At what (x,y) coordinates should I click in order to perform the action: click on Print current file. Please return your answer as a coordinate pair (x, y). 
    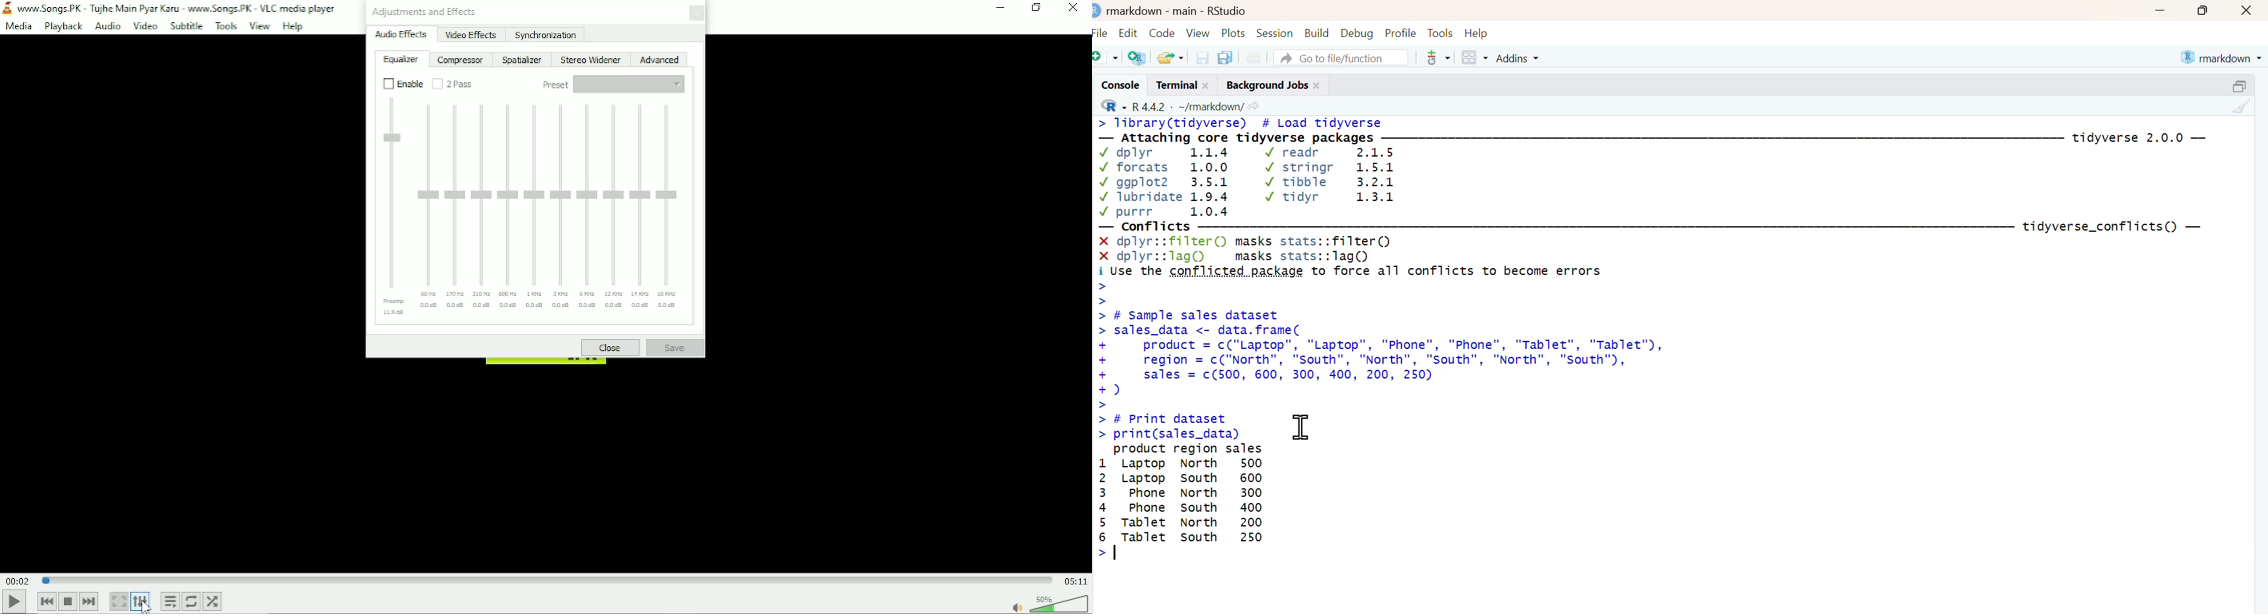
    Looking at the image, I should click on (1254, 57).